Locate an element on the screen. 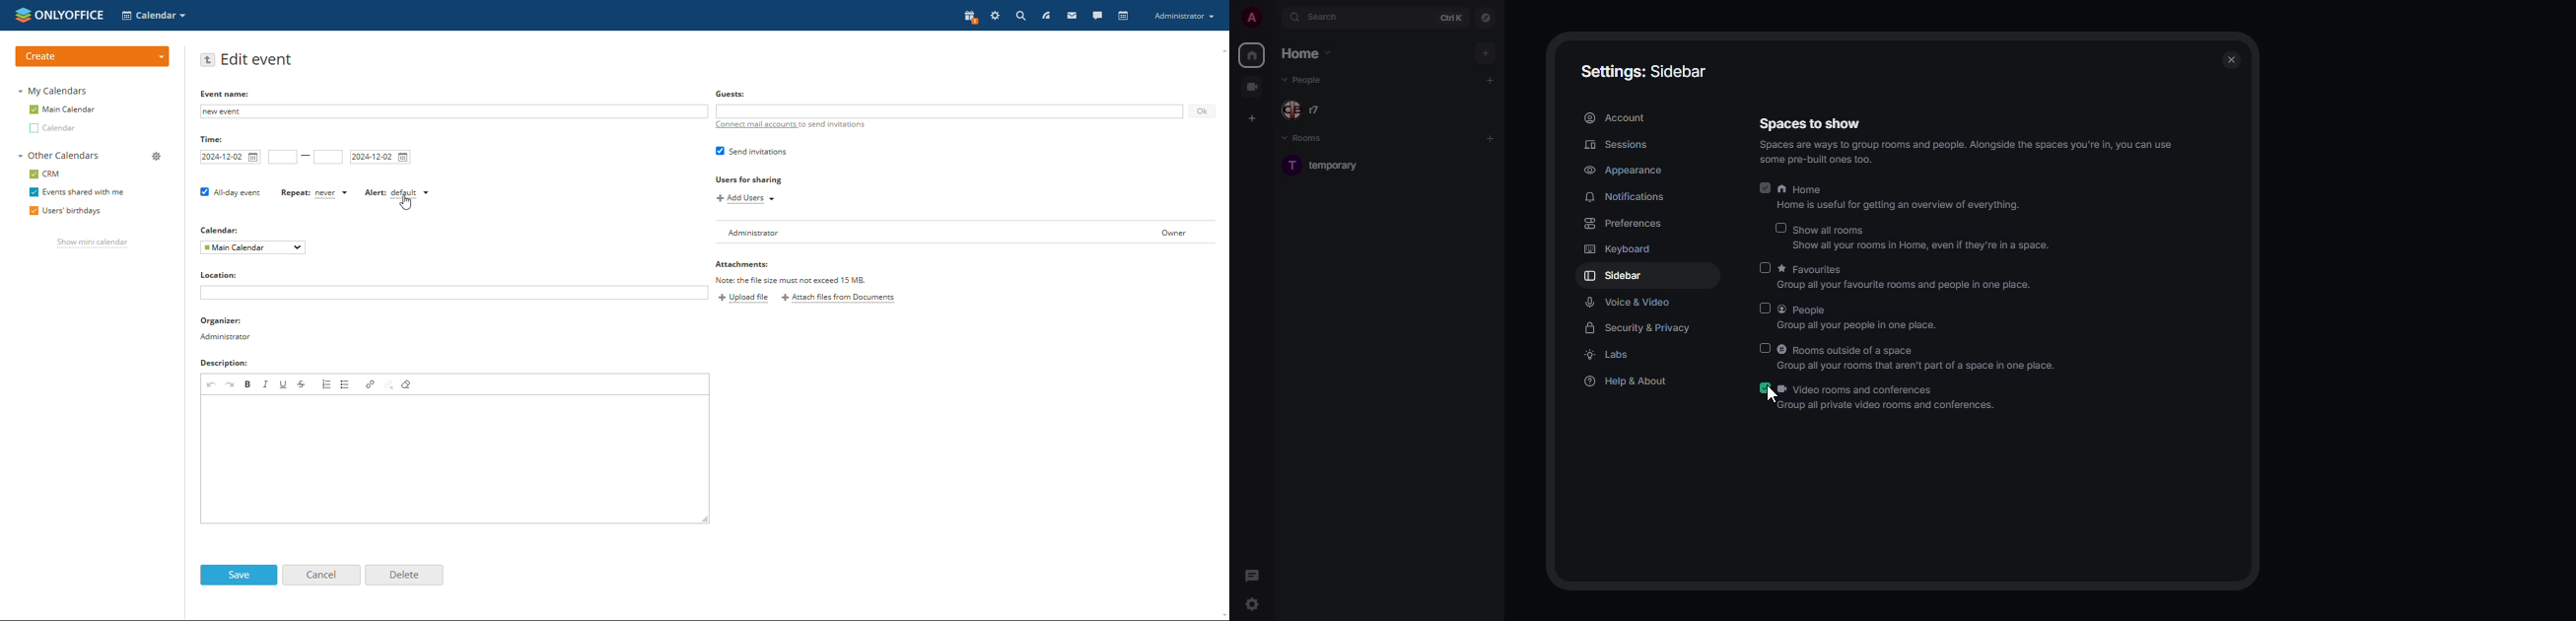 This screenshot has width=2576, height=644. home is located at coordinates (1250, 55).